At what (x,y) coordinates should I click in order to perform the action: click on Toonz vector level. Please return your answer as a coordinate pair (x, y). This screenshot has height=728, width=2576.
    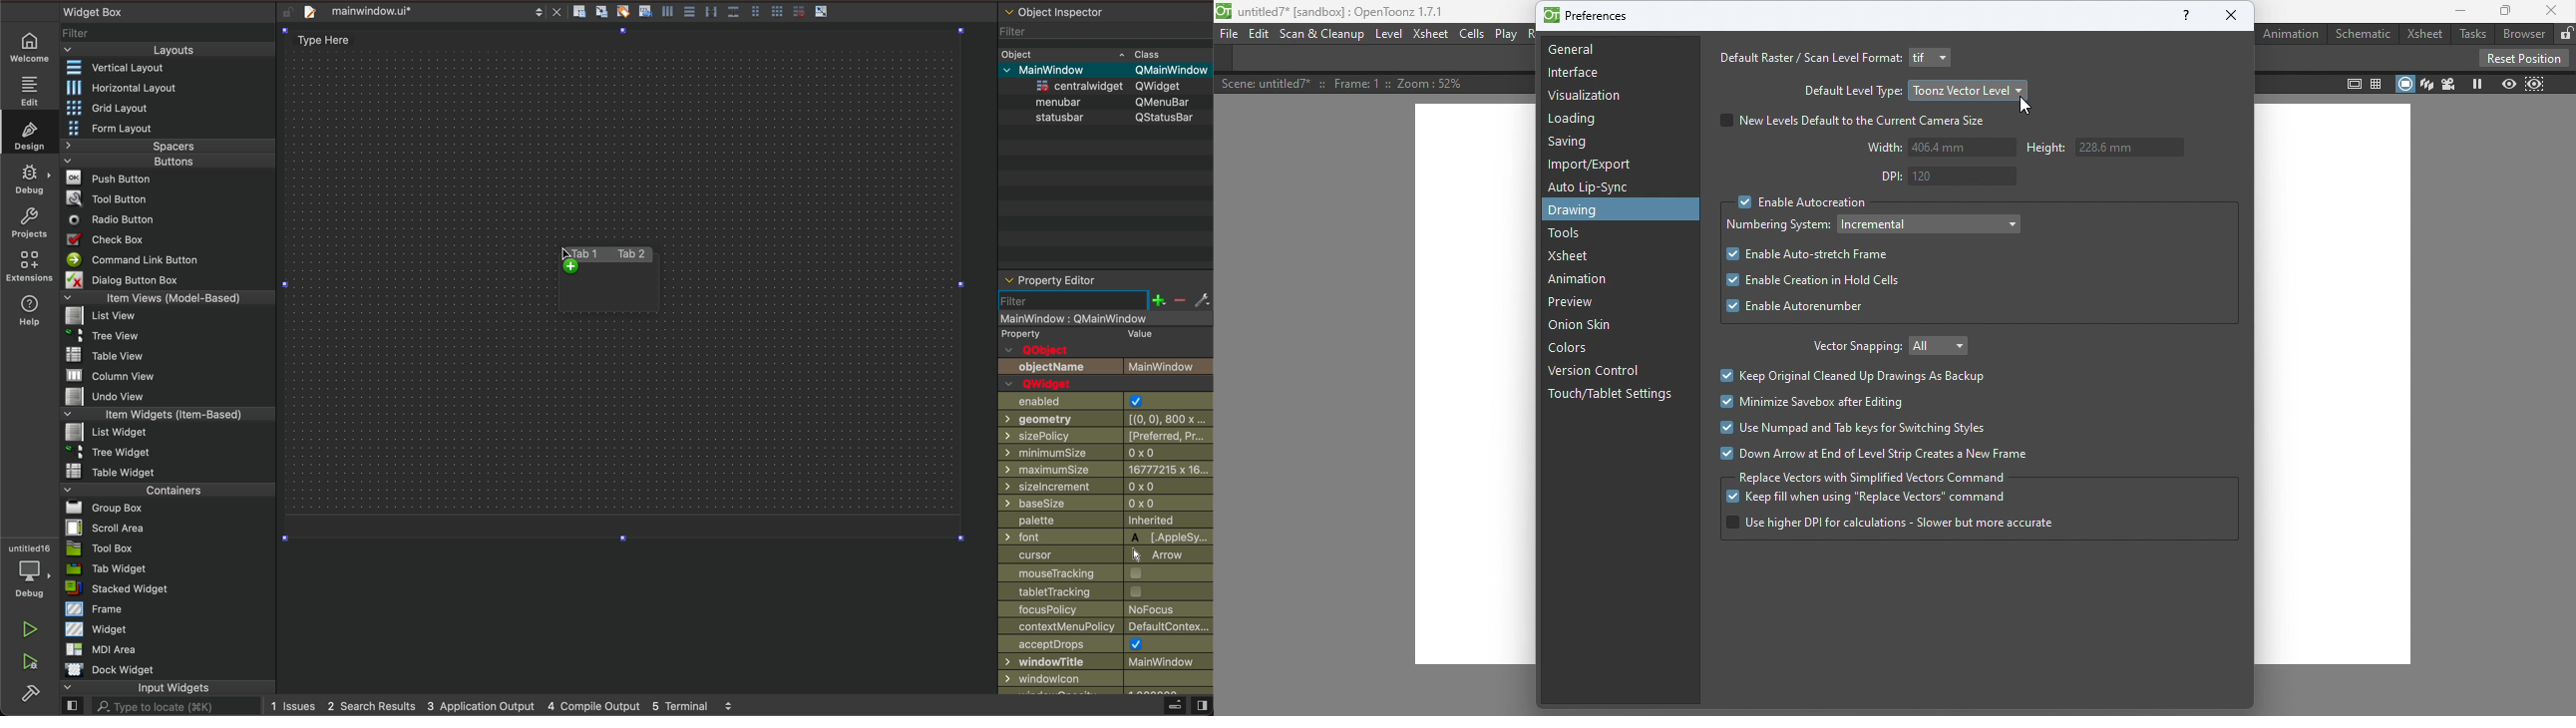
    Looking at the image, I should click on (1969, 89).